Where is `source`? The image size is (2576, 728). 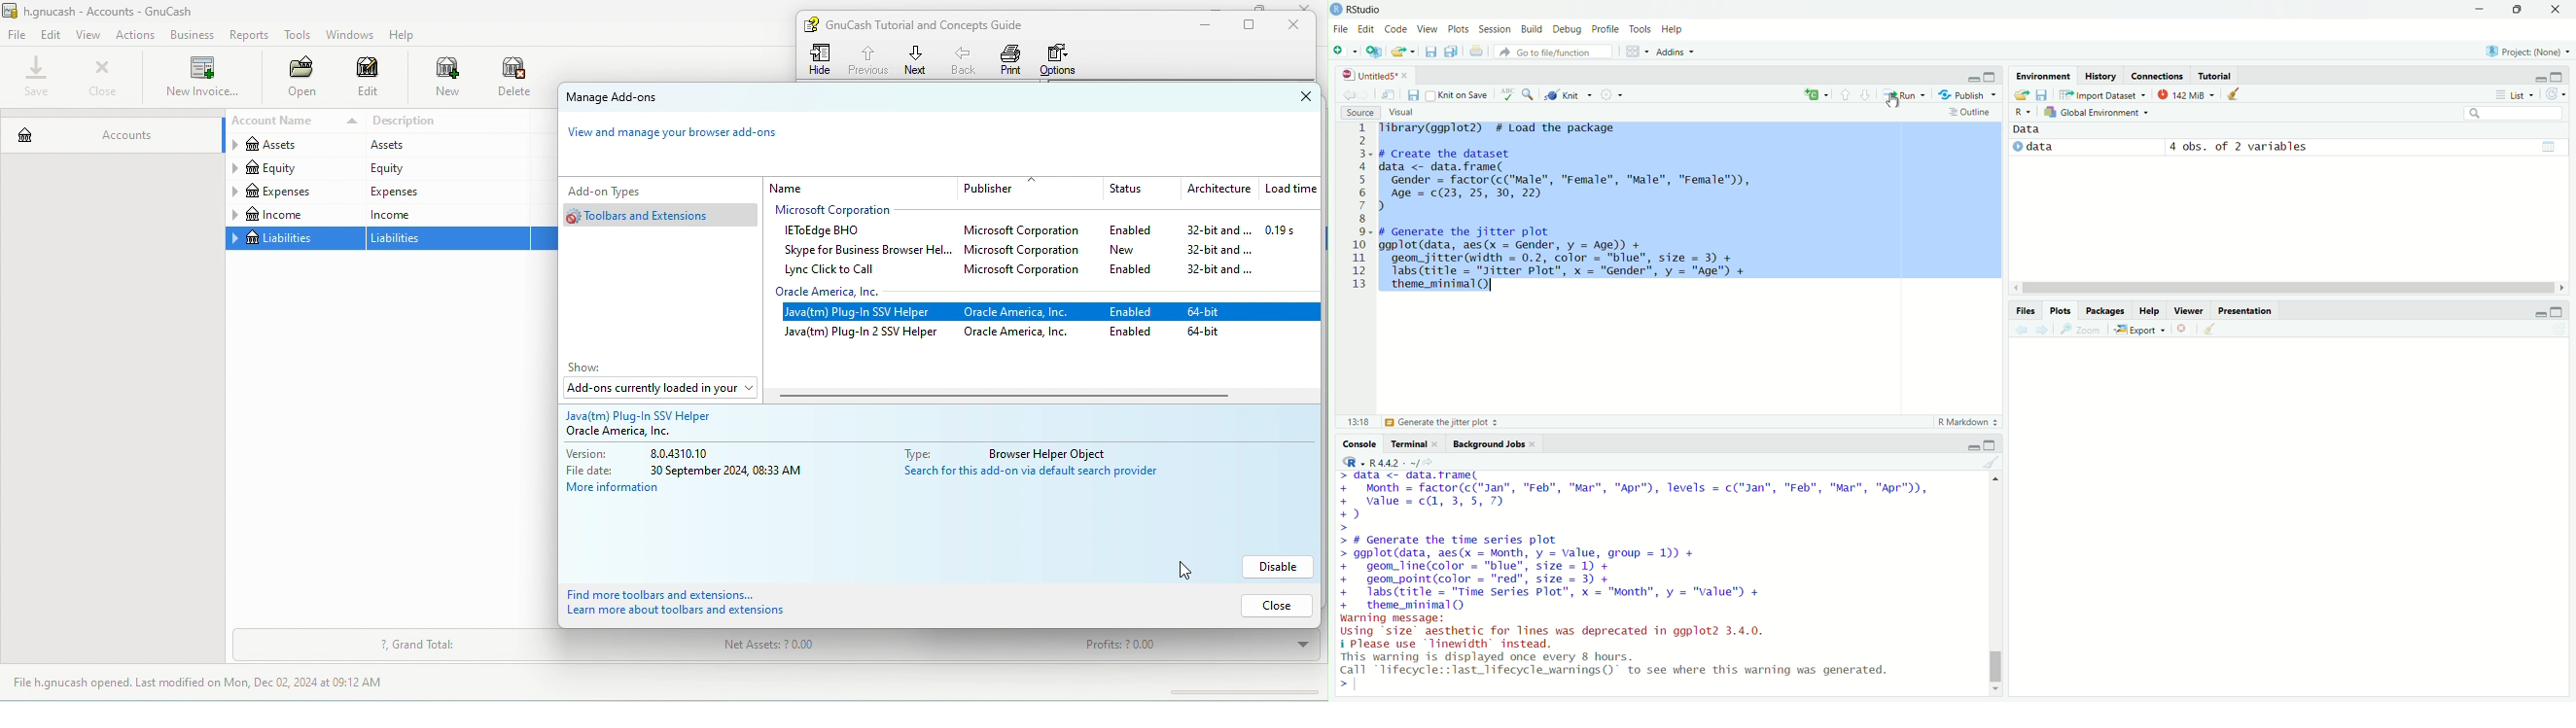 source is located at coordinates (1354, 112).